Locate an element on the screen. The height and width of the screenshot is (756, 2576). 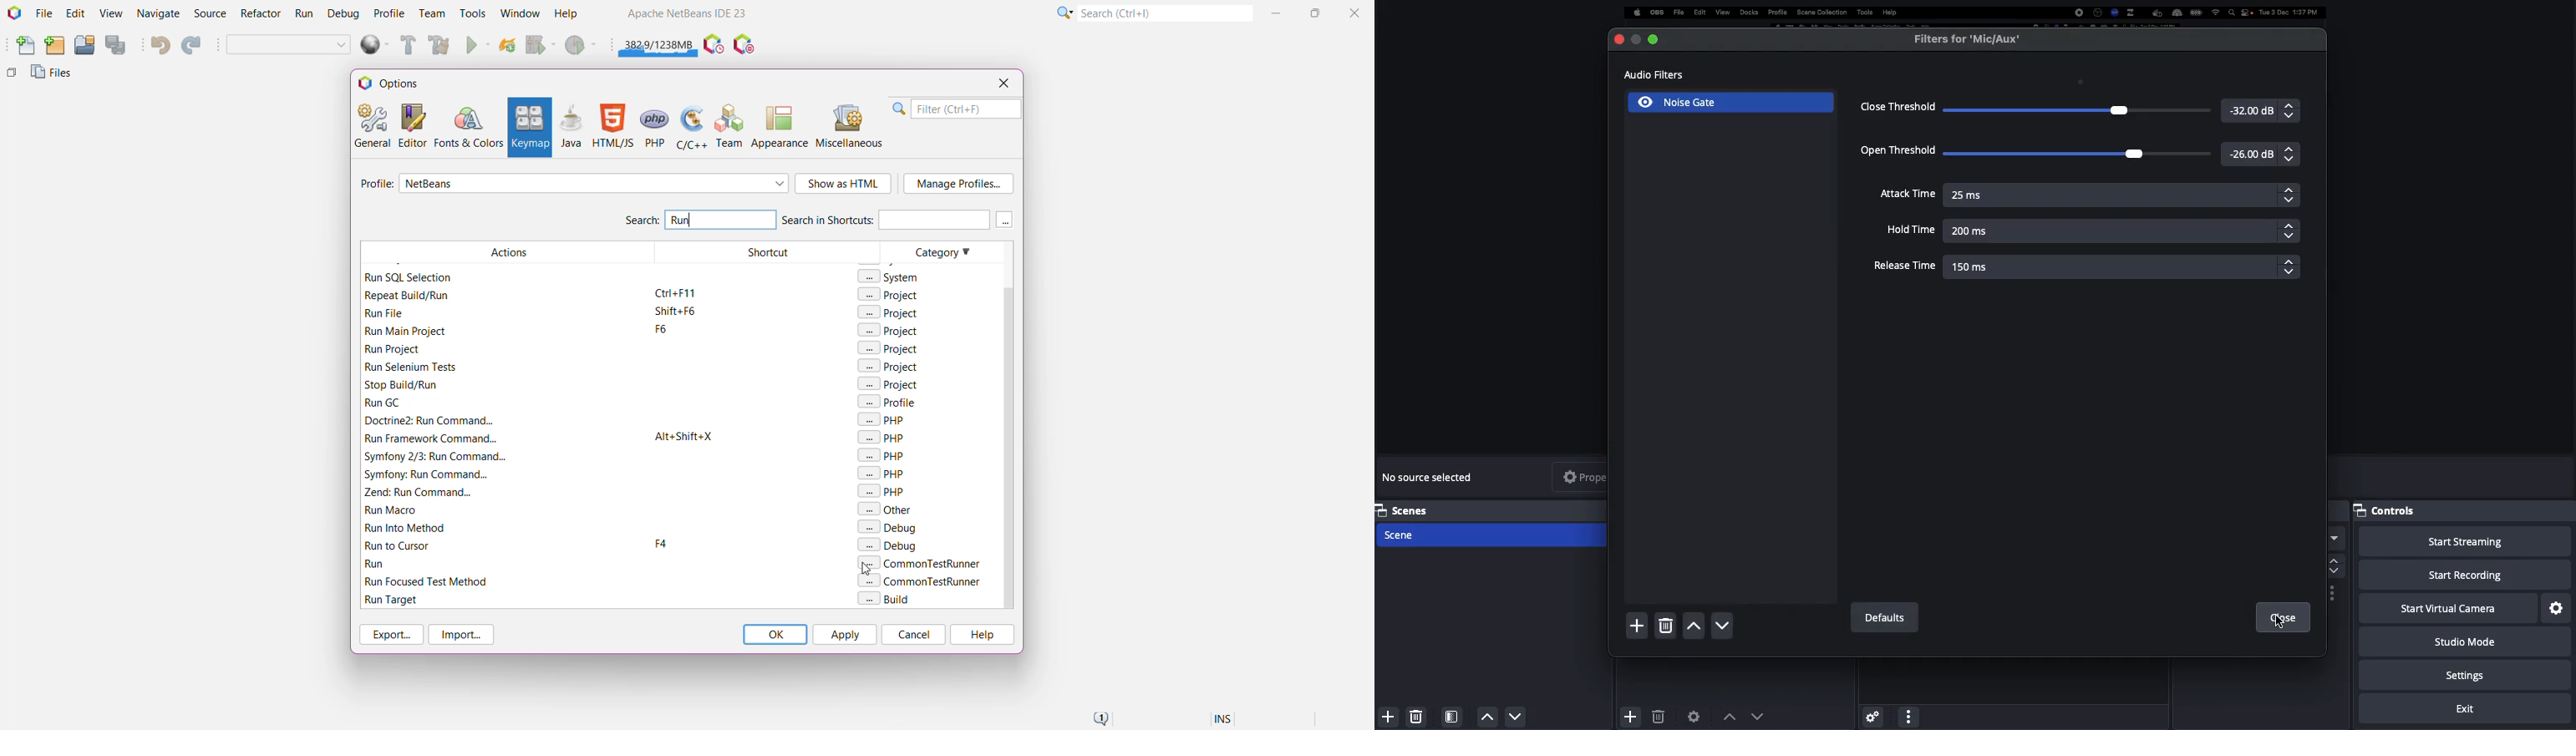
Open threshold is located at coordinates (2081, 154).